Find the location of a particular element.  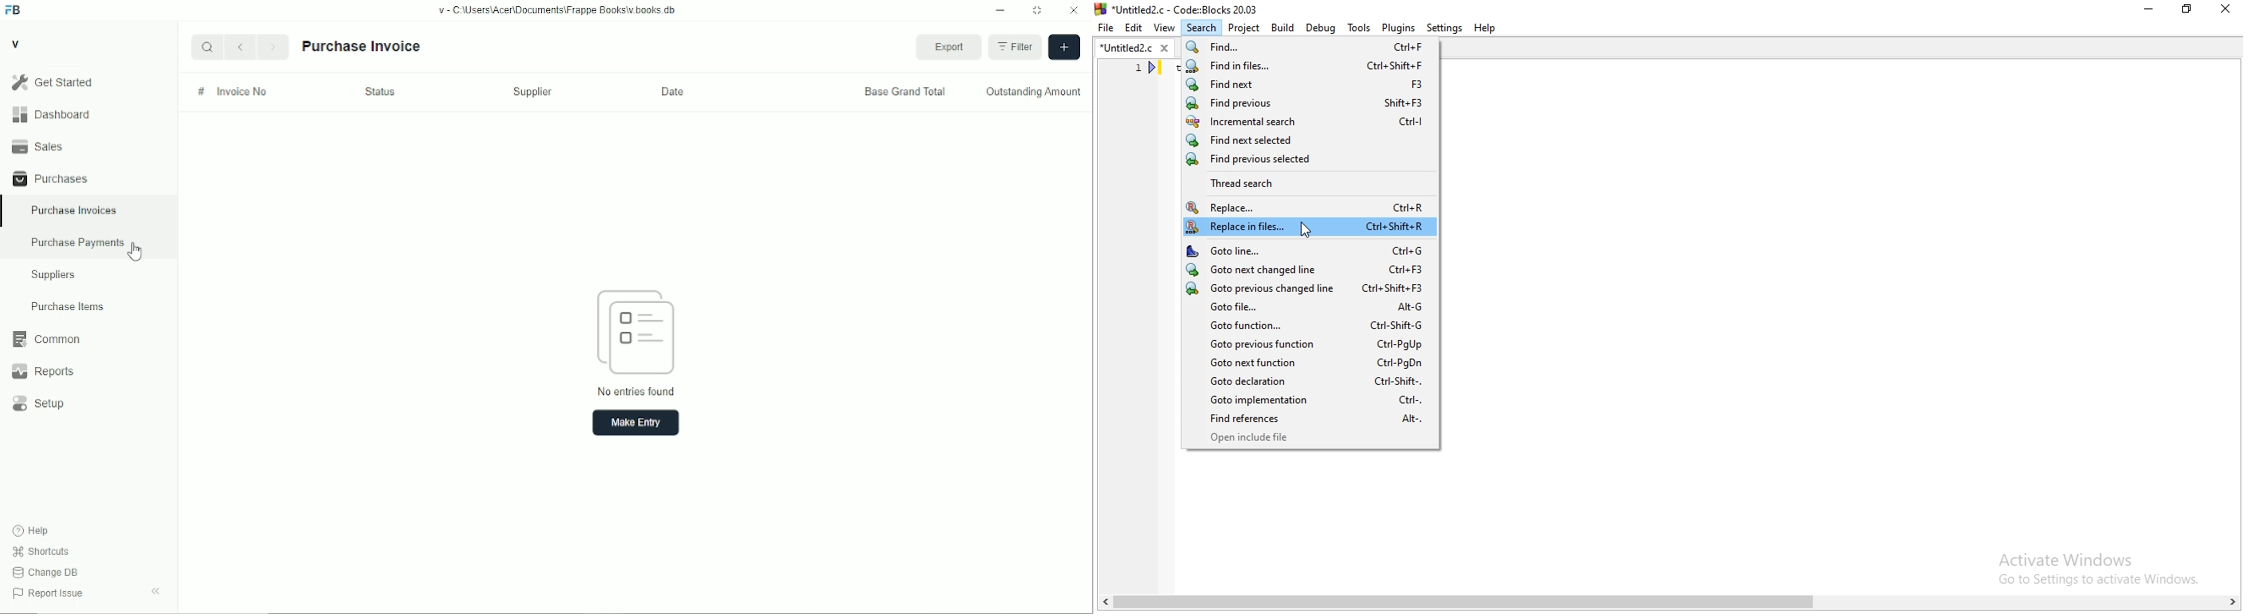

# Invoice No is located at coordinates (233, 91).